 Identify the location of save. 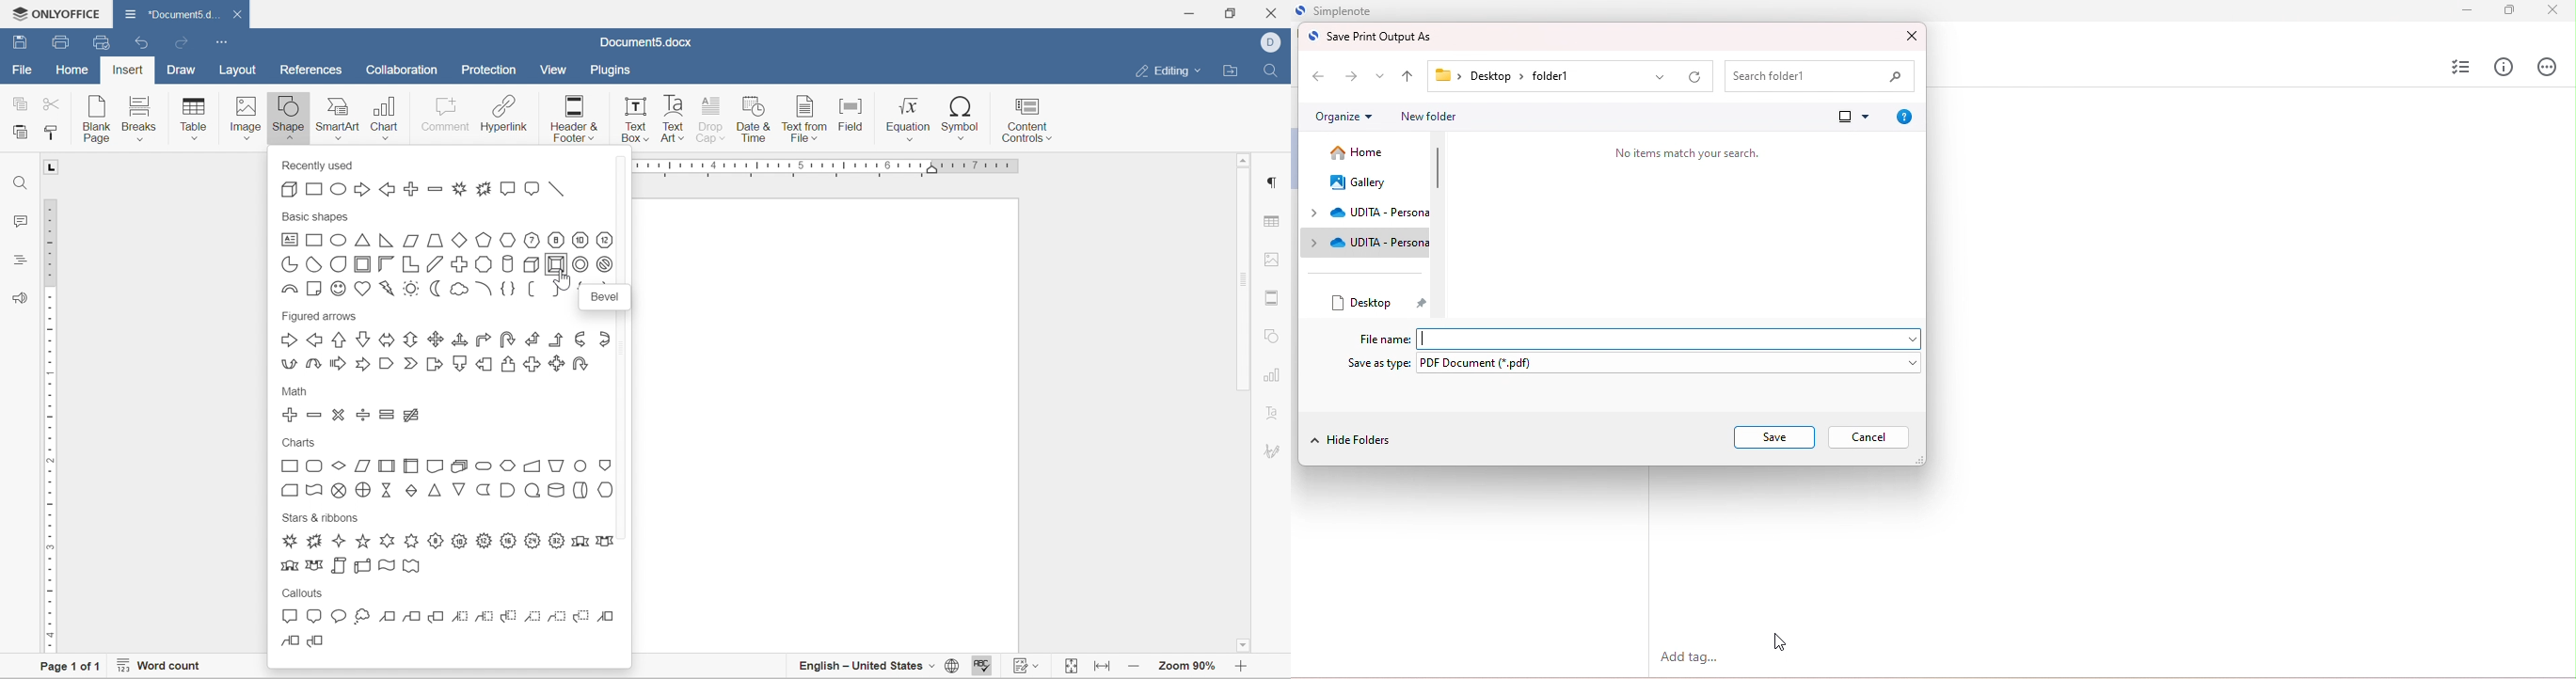
(1775, 437).